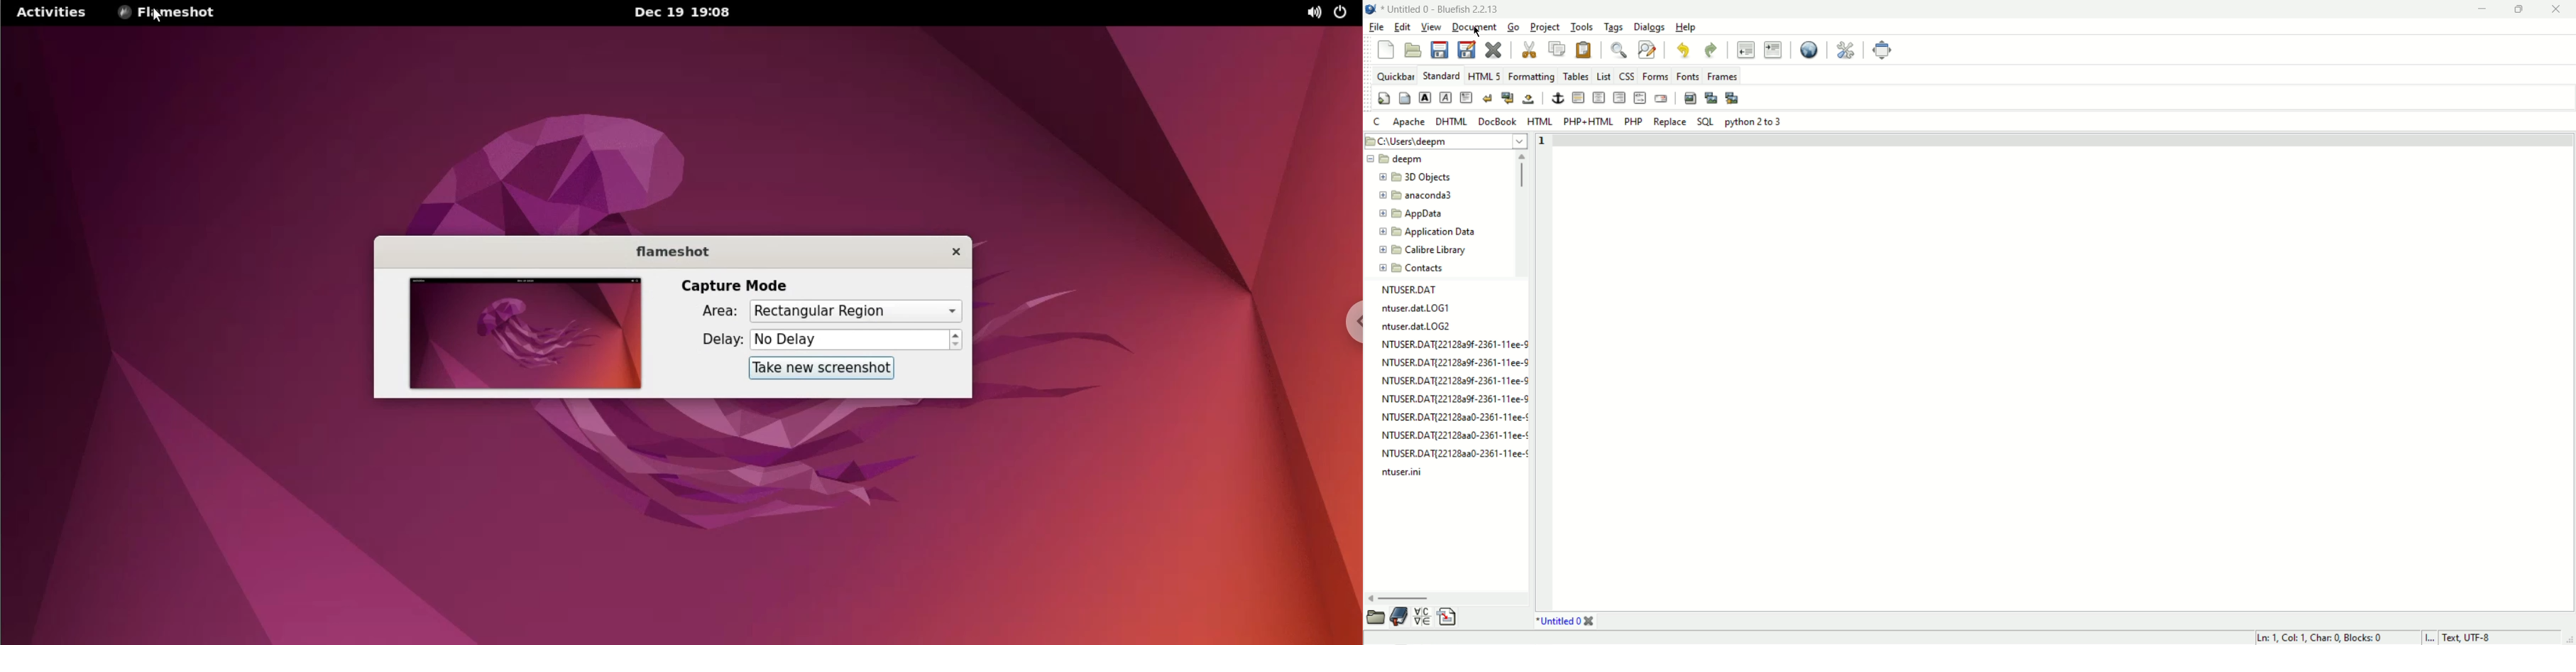 The image size is (2576, 672). I want to click on insert image, so click(1691, 99).